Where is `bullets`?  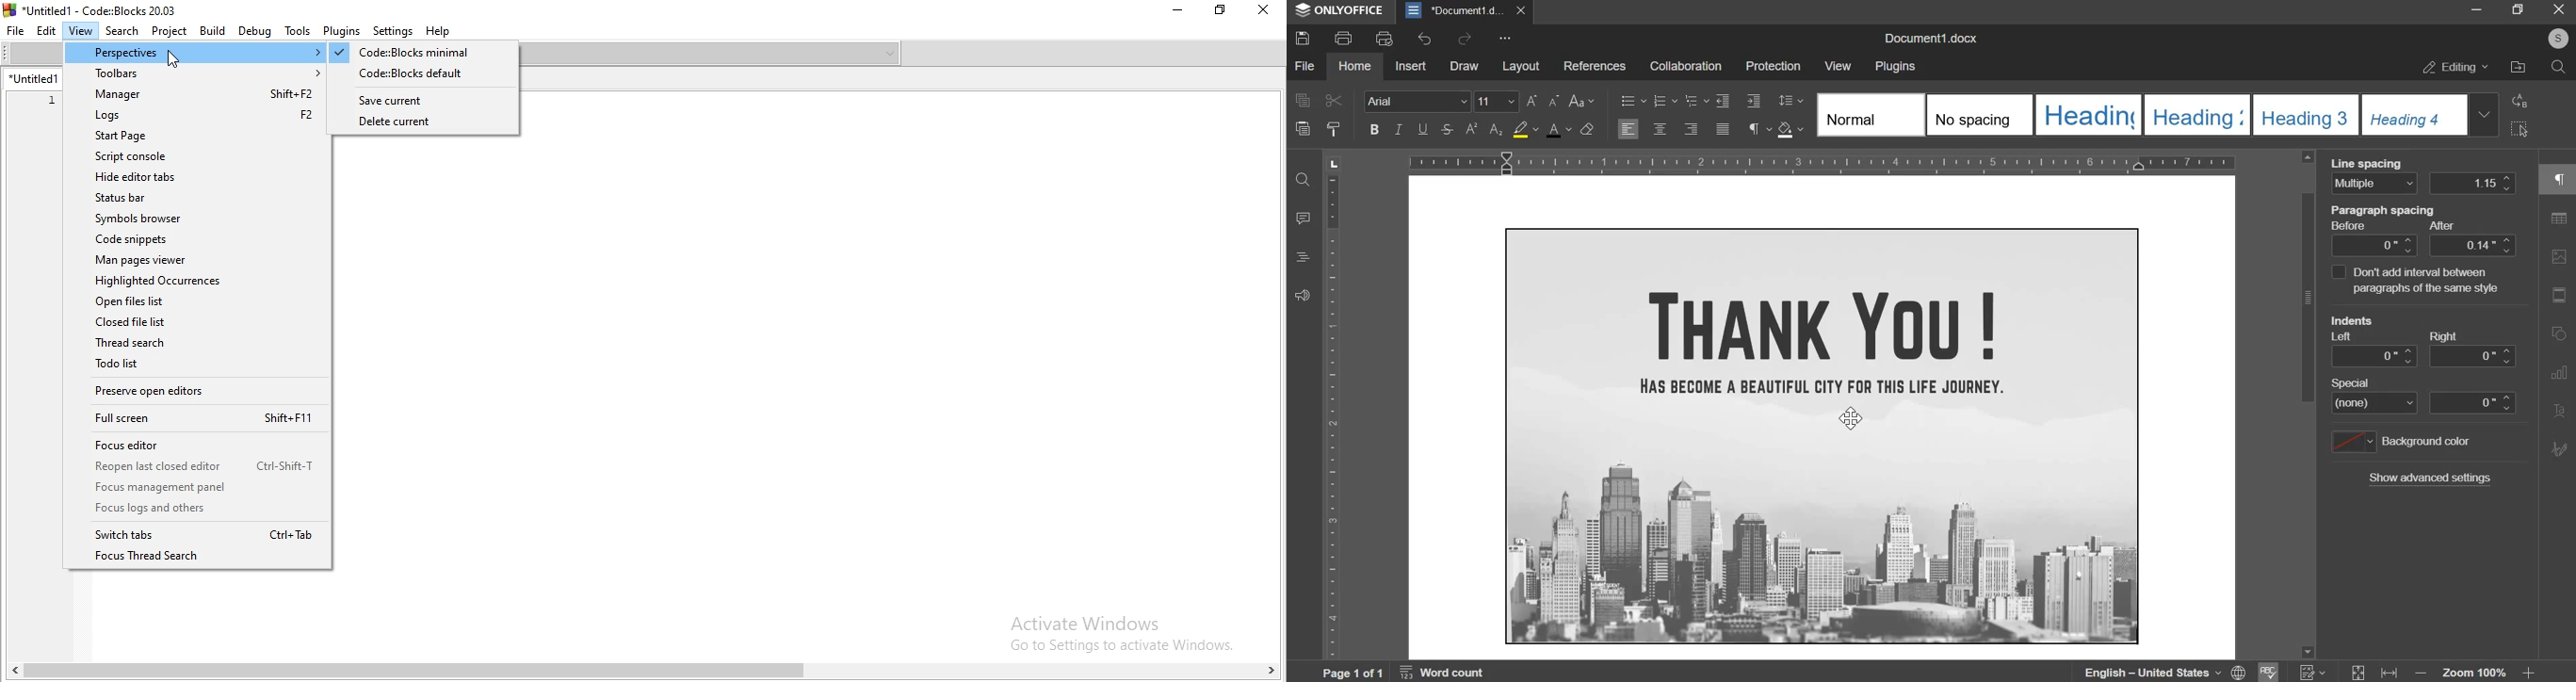
bullets is located at coordinates (1633, 101).